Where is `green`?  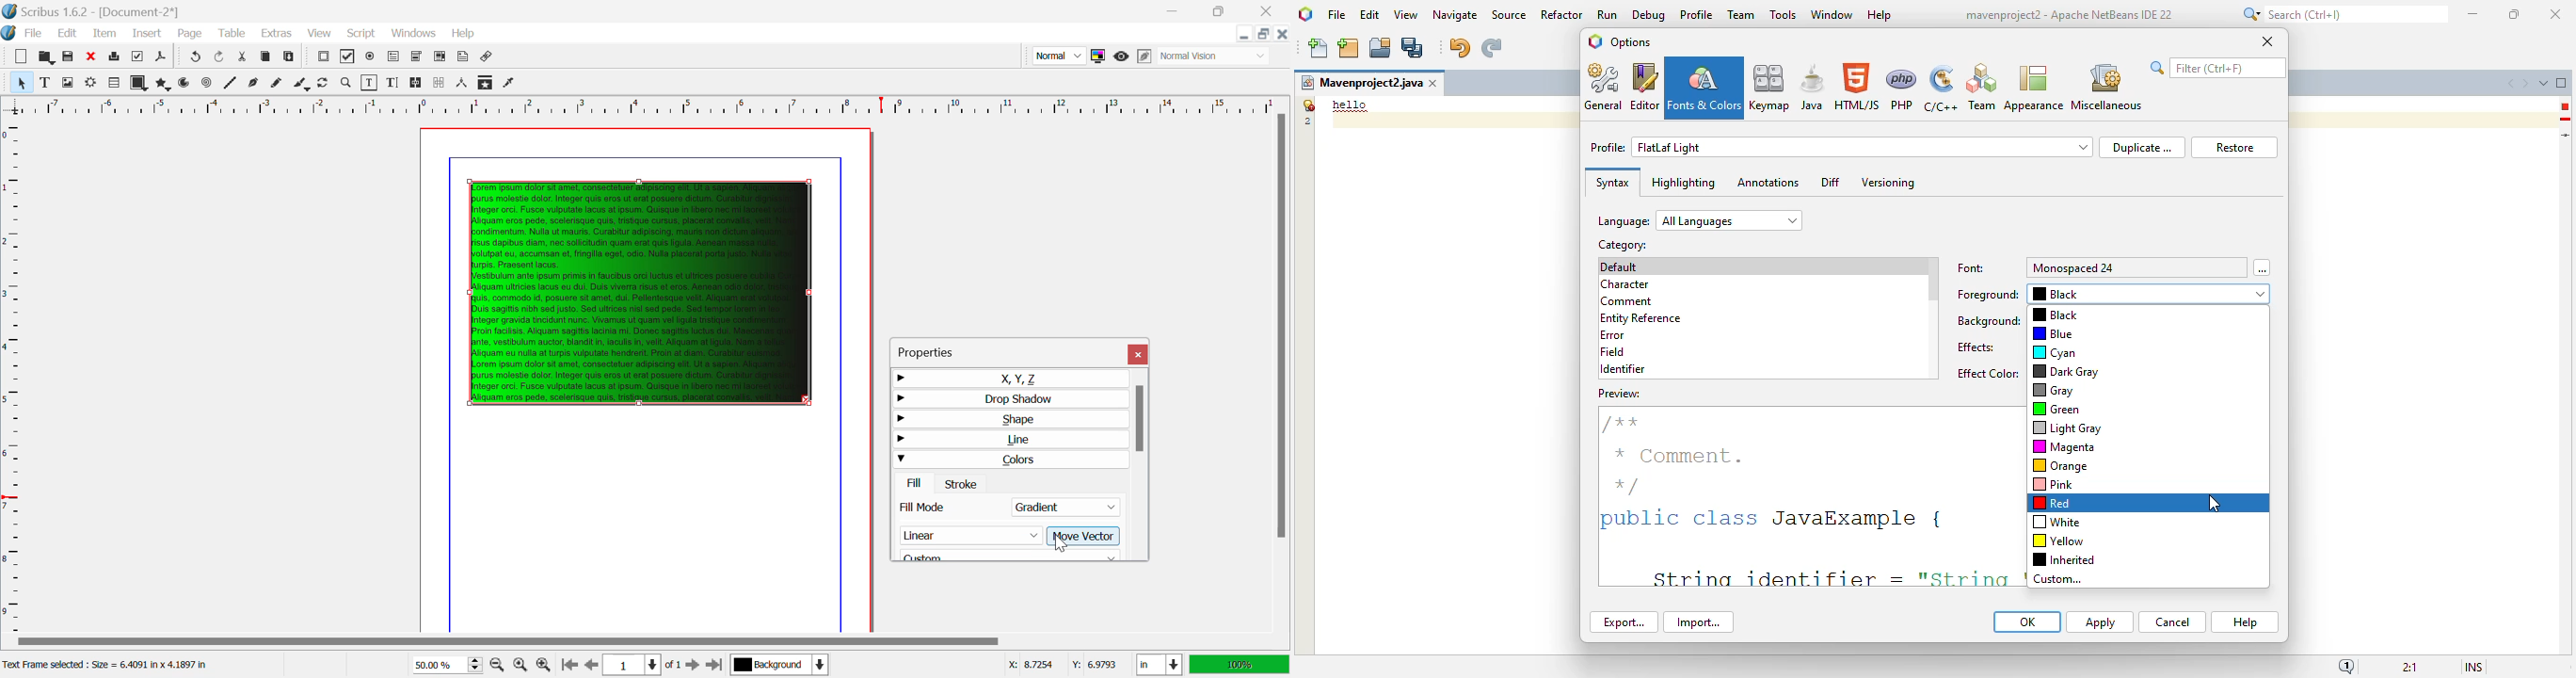
green is located at coordinates (2056, 410).